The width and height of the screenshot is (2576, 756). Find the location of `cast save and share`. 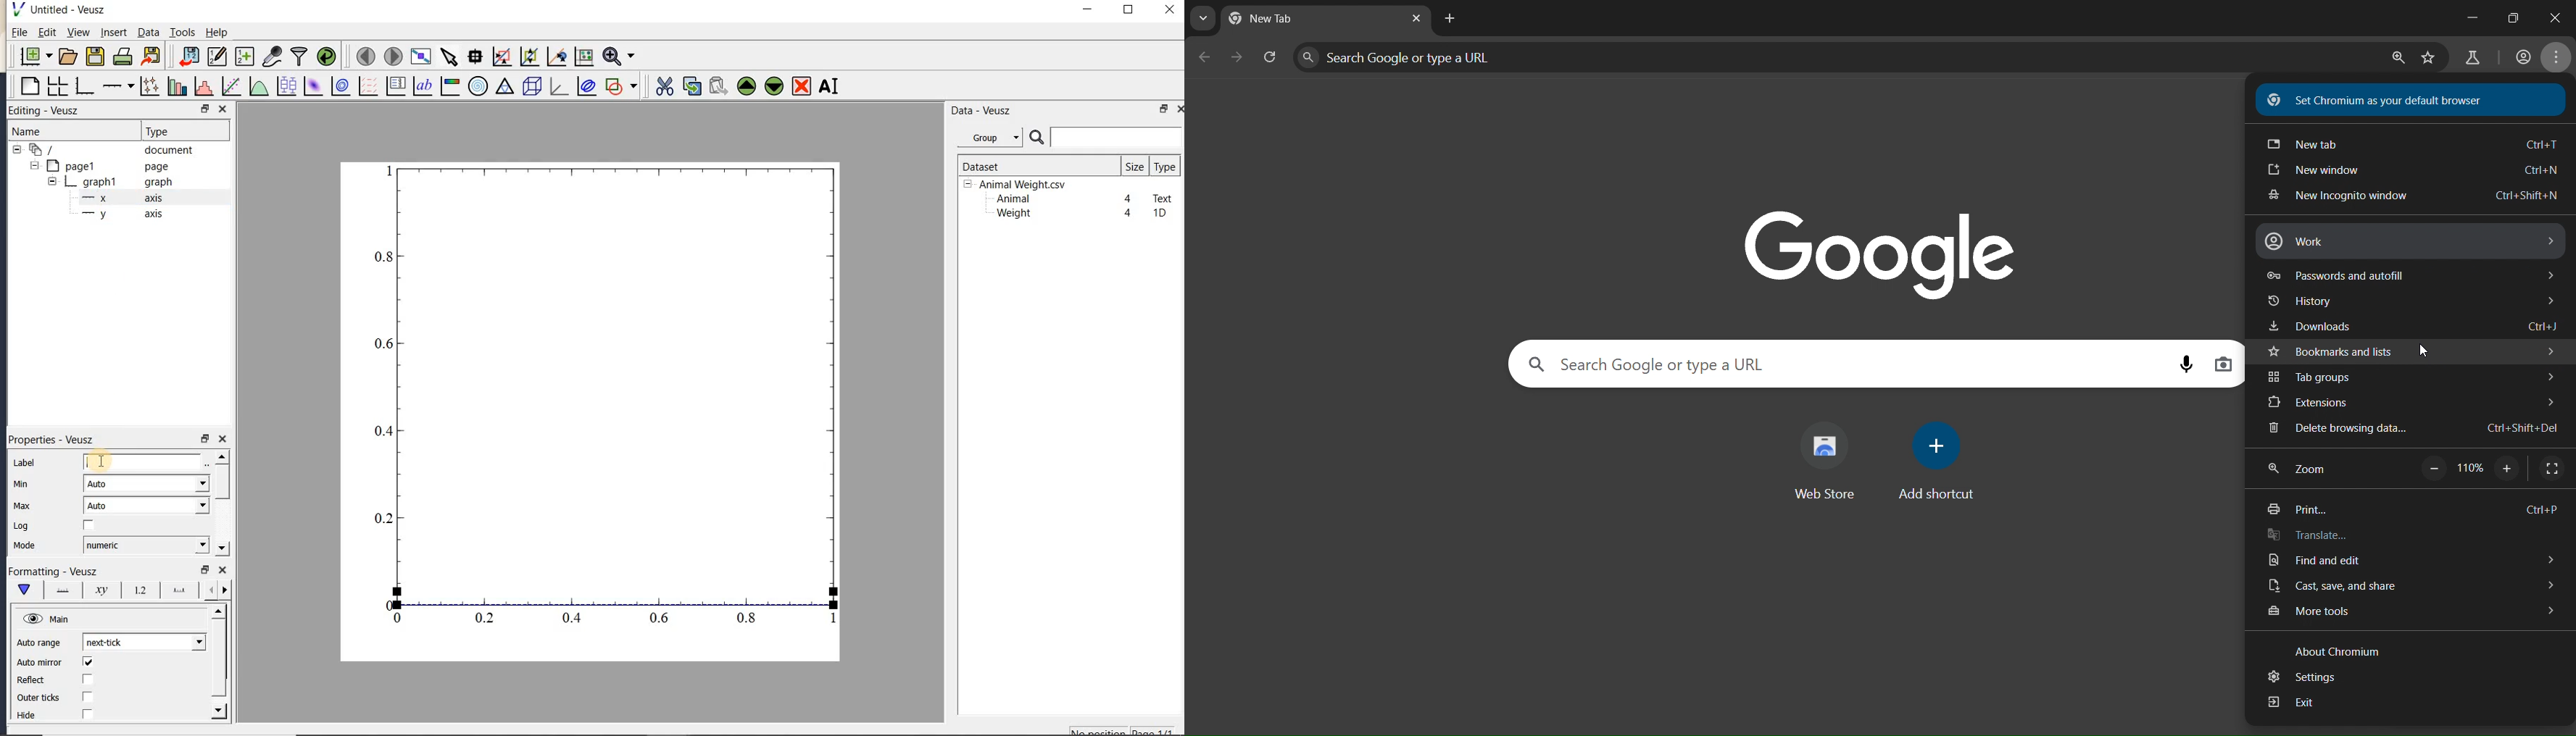

cast save and share is located at coordinates (2411, 587).